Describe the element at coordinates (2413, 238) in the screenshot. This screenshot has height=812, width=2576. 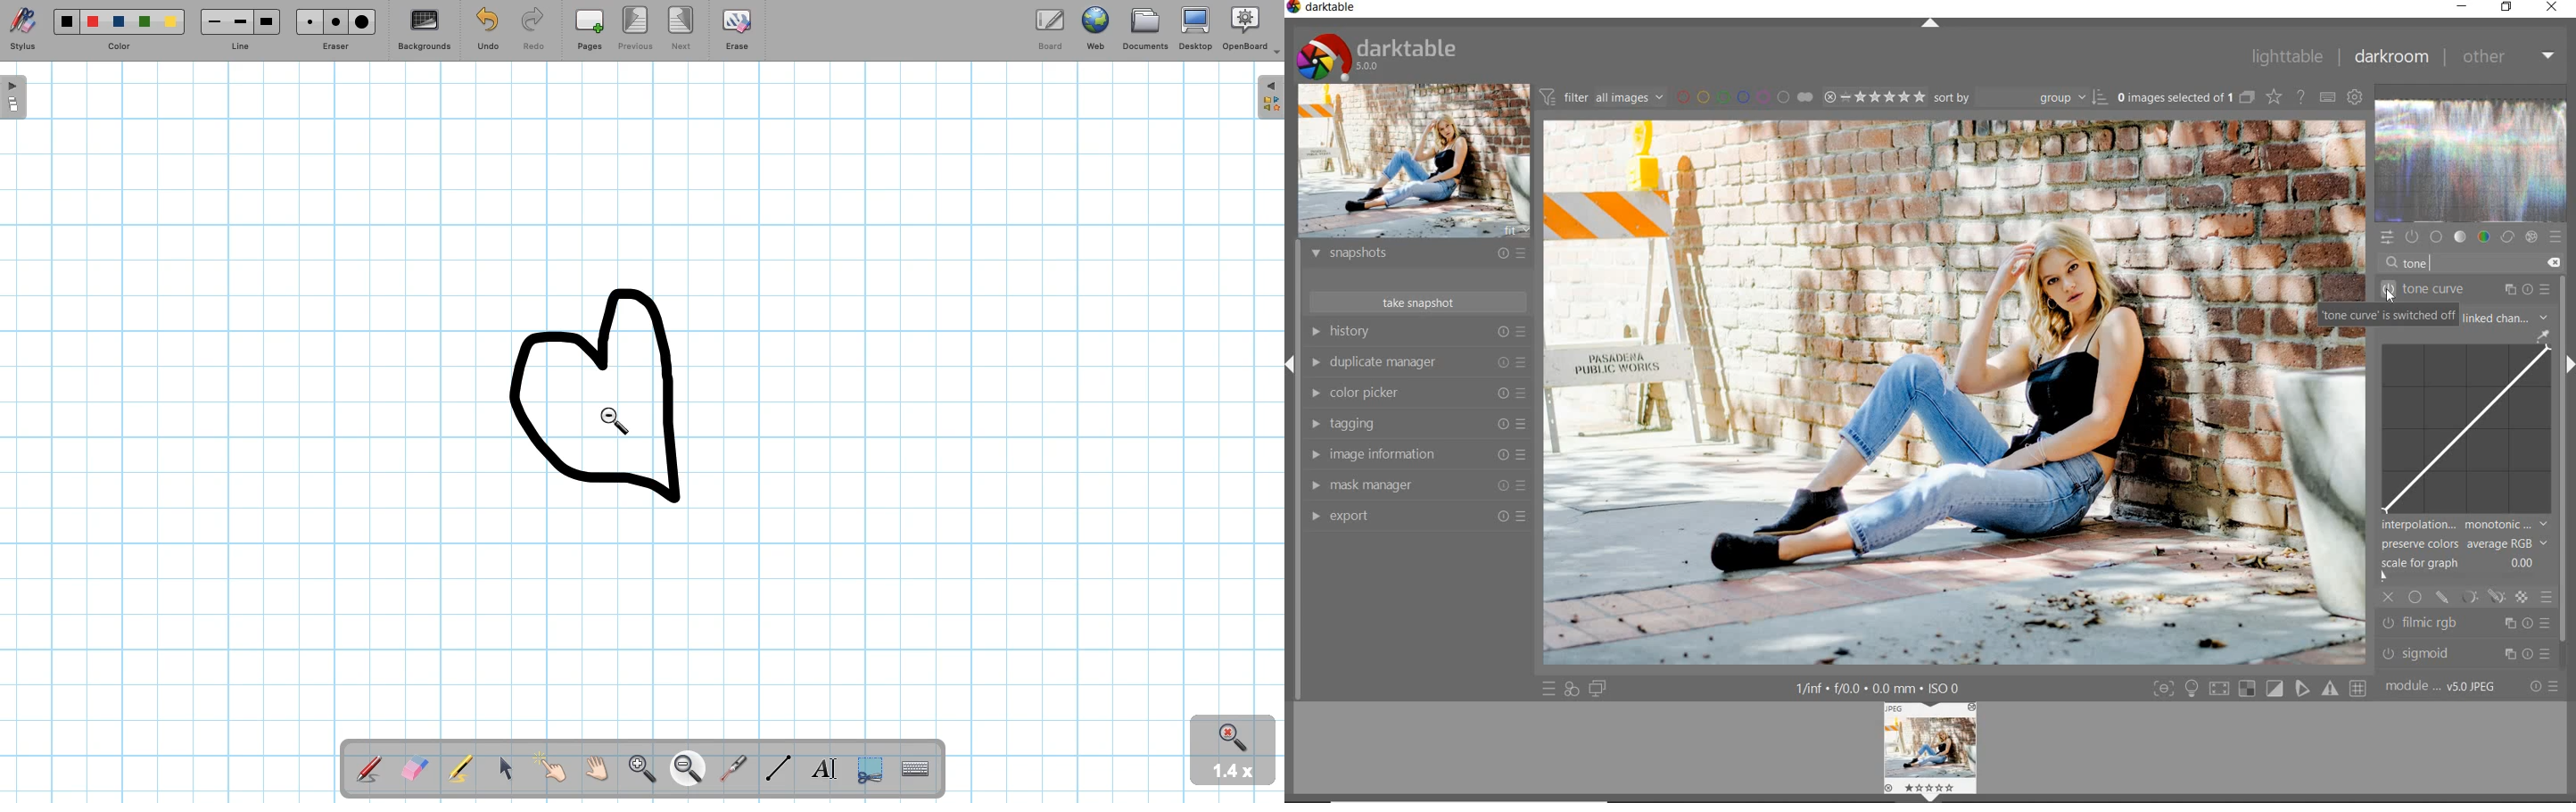
I see `show only active modules` at that location.